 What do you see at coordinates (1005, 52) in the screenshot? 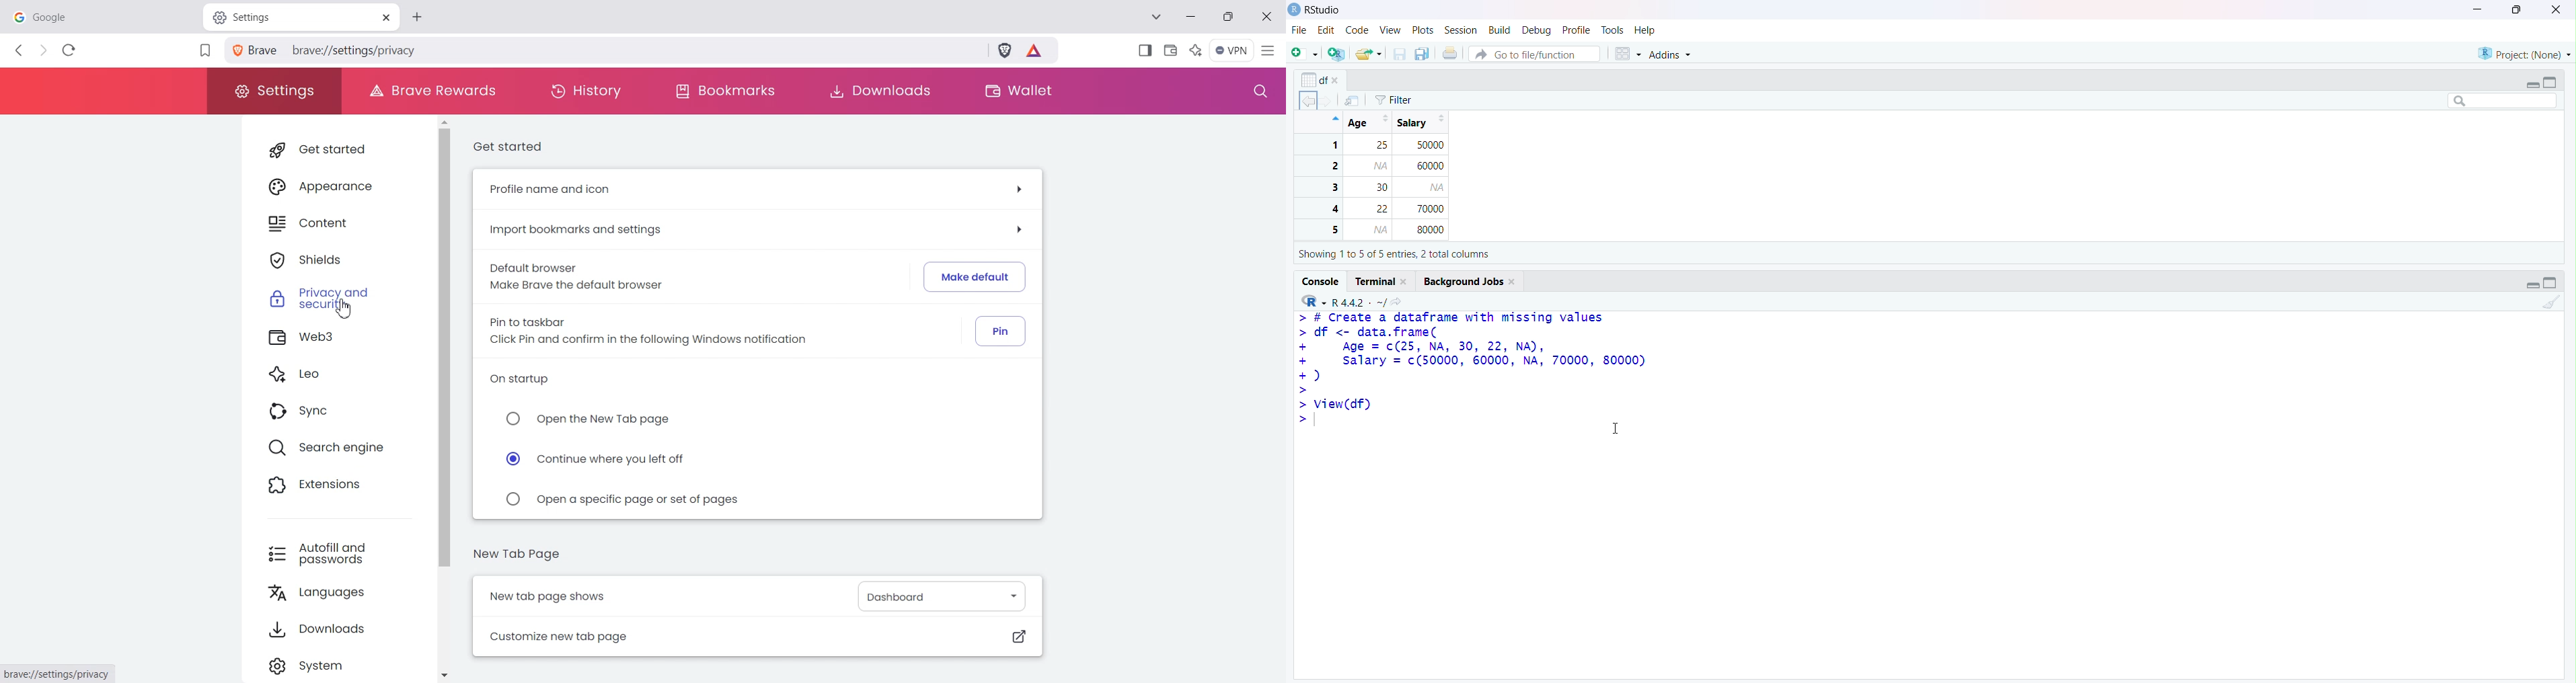
I see `Brave Shield` at bounding box center [1005, 52].